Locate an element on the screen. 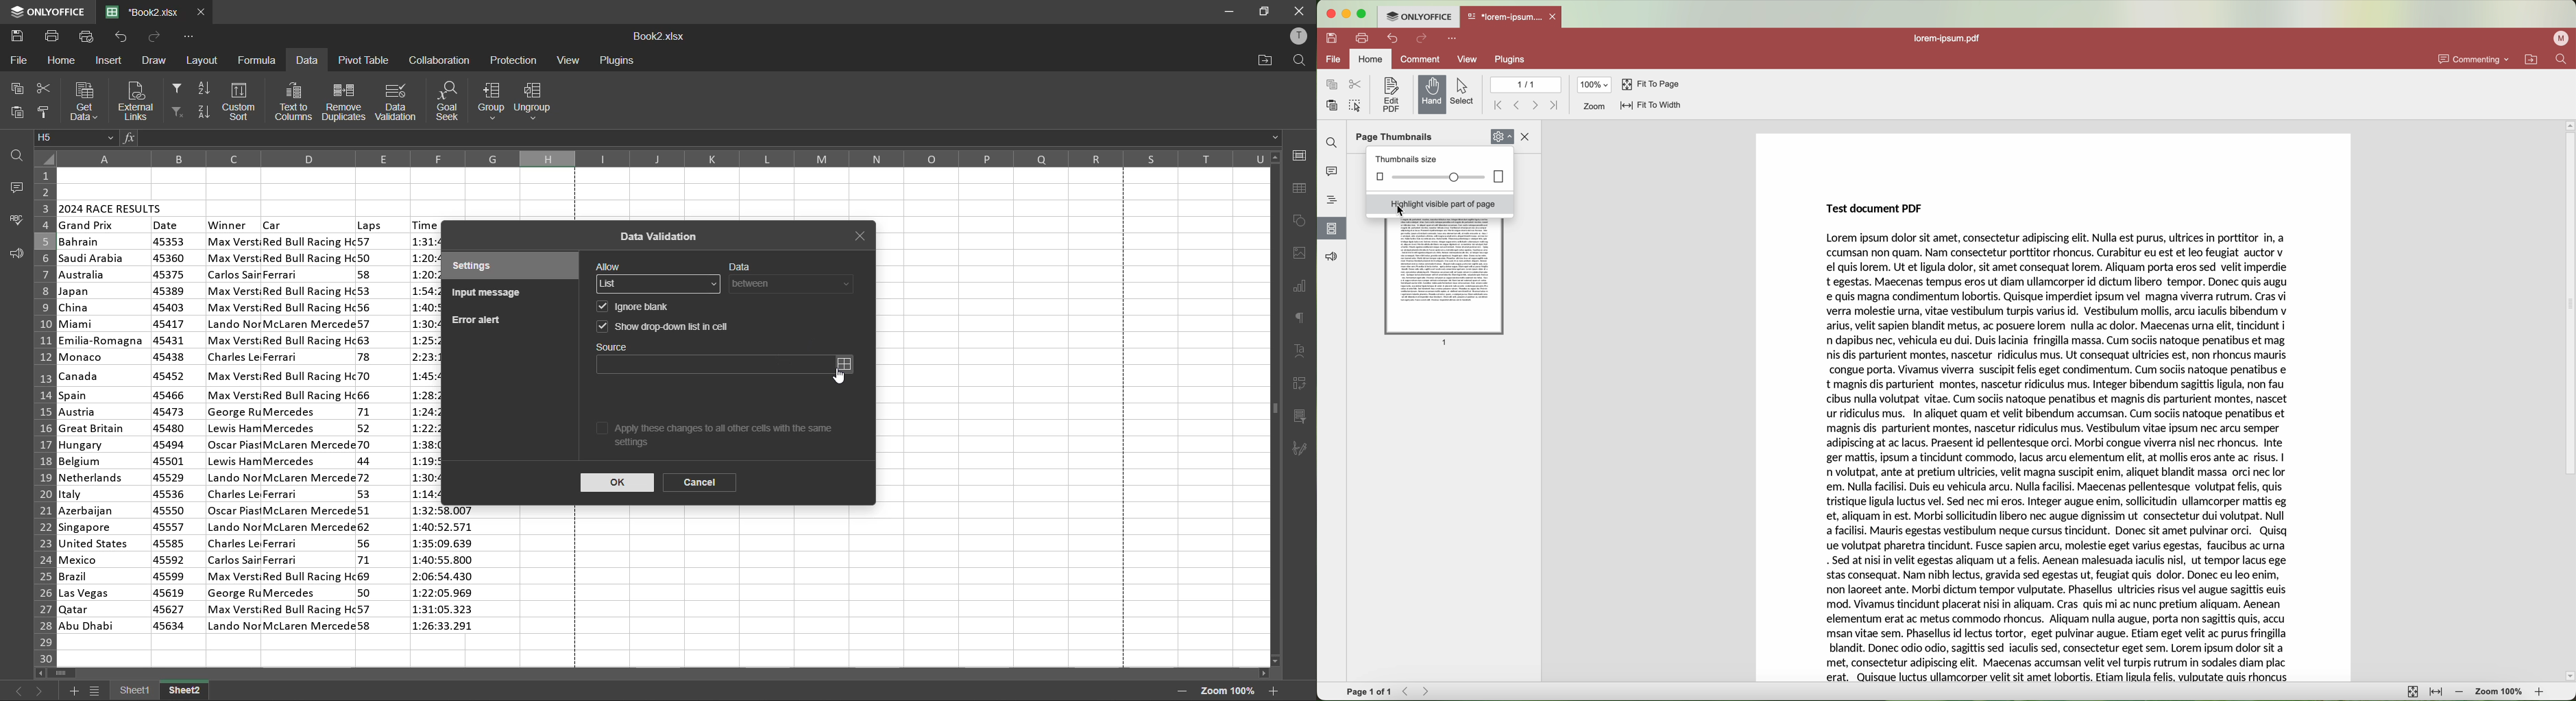  zoom factor is located at coordinates (1224, 692).